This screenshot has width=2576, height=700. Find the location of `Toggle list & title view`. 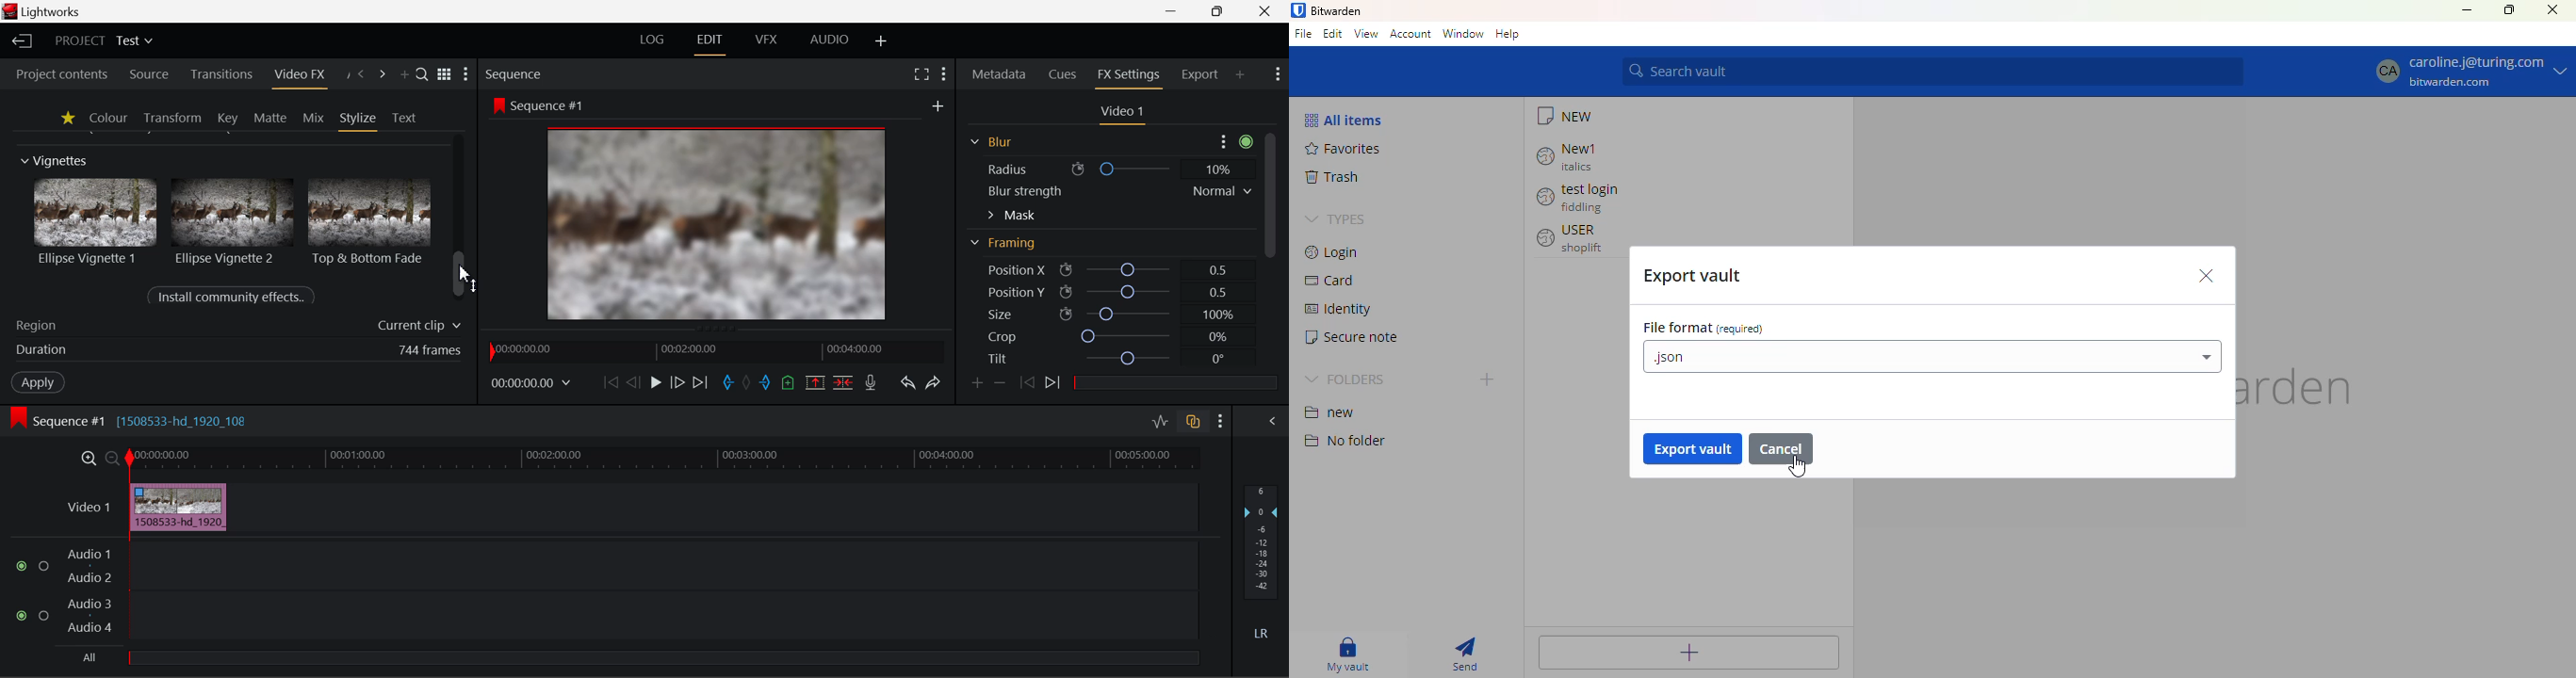

Toggle list & title view is located at coordinates (445, 76).